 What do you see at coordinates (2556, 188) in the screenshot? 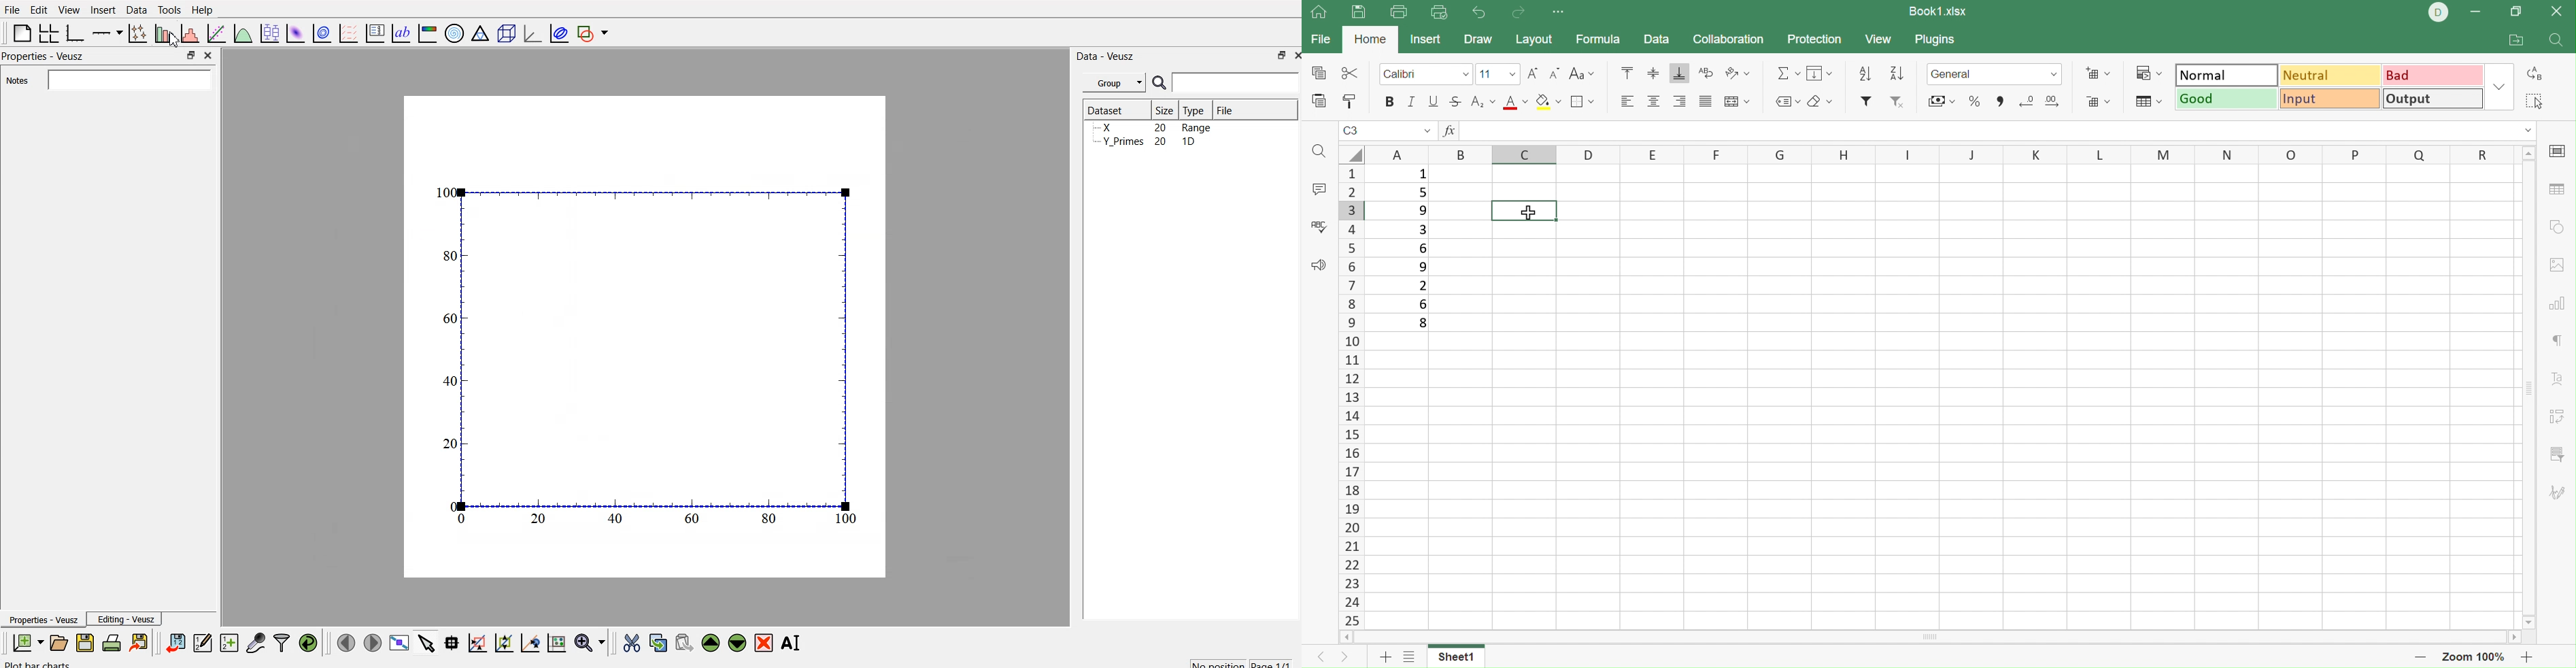
I see `Table settings` at bounding box center [2556, 188].